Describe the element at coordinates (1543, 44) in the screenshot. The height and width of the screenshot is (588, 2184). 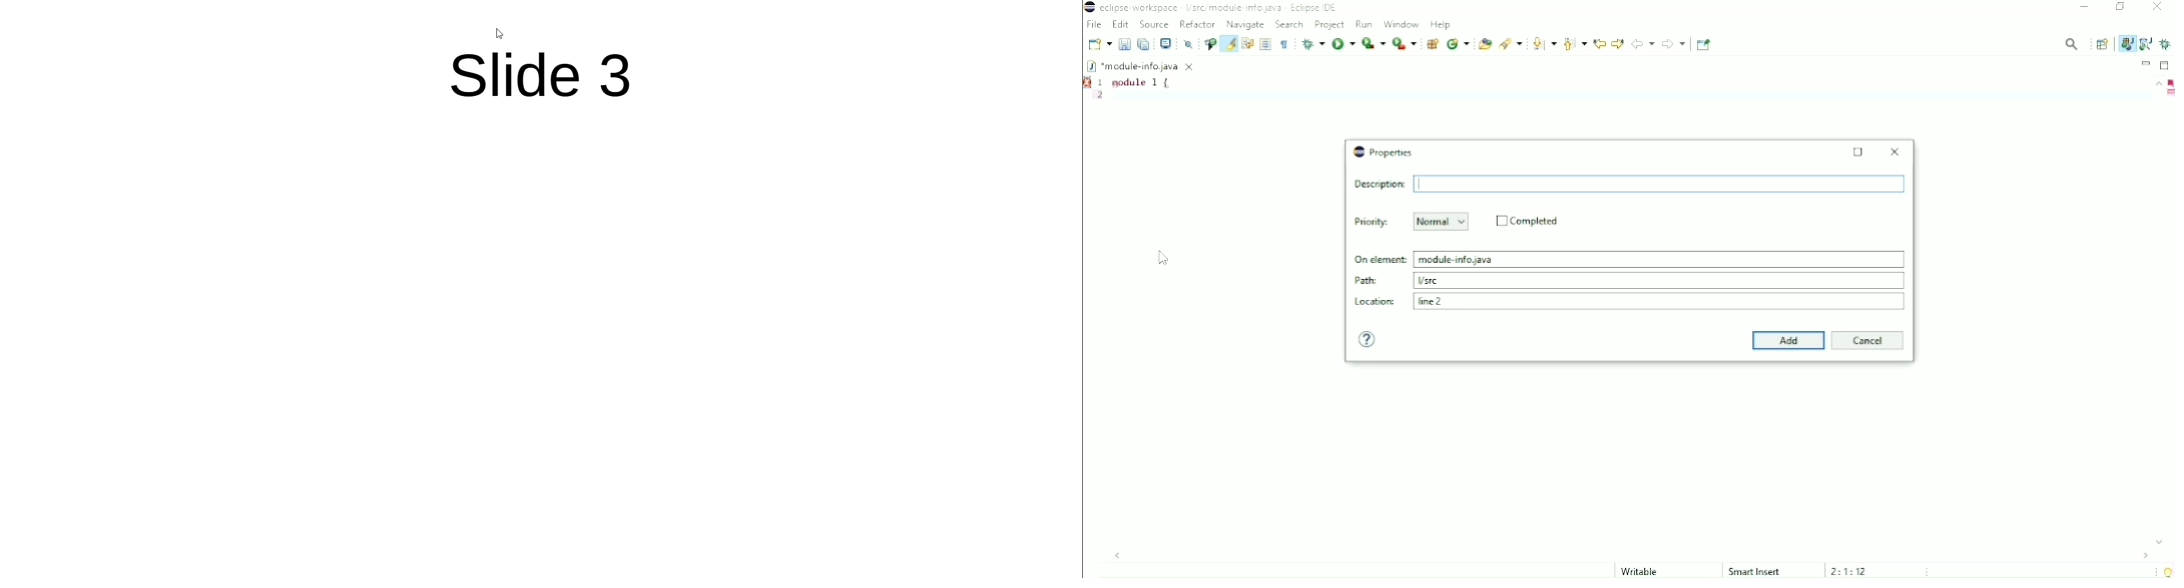
I see `Next annotation` at that location.